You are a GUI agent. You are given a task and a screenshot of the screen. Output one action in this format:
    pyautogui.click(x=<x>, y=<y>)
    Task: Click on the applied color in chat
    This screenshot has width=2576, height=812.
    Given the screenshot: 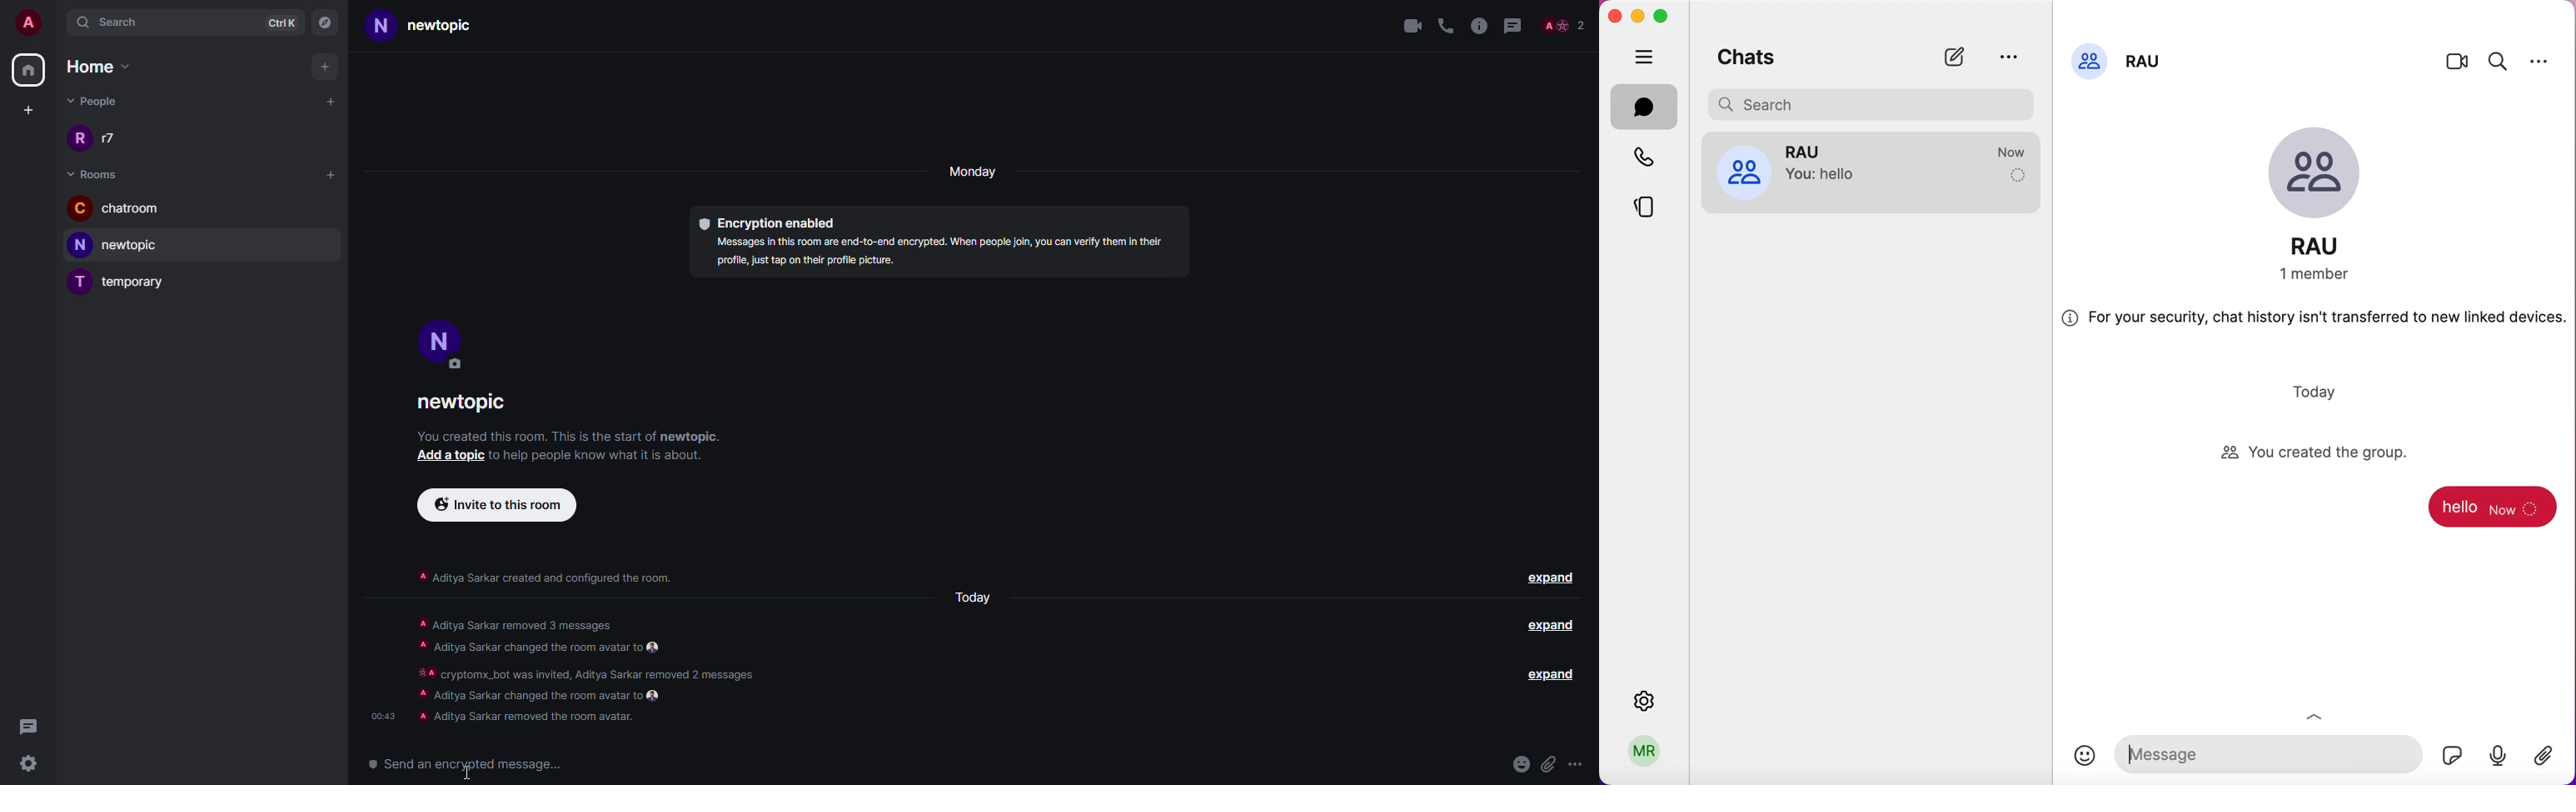 What is the action you would take?
    pyautogui.click(x=2494, y=512)
    